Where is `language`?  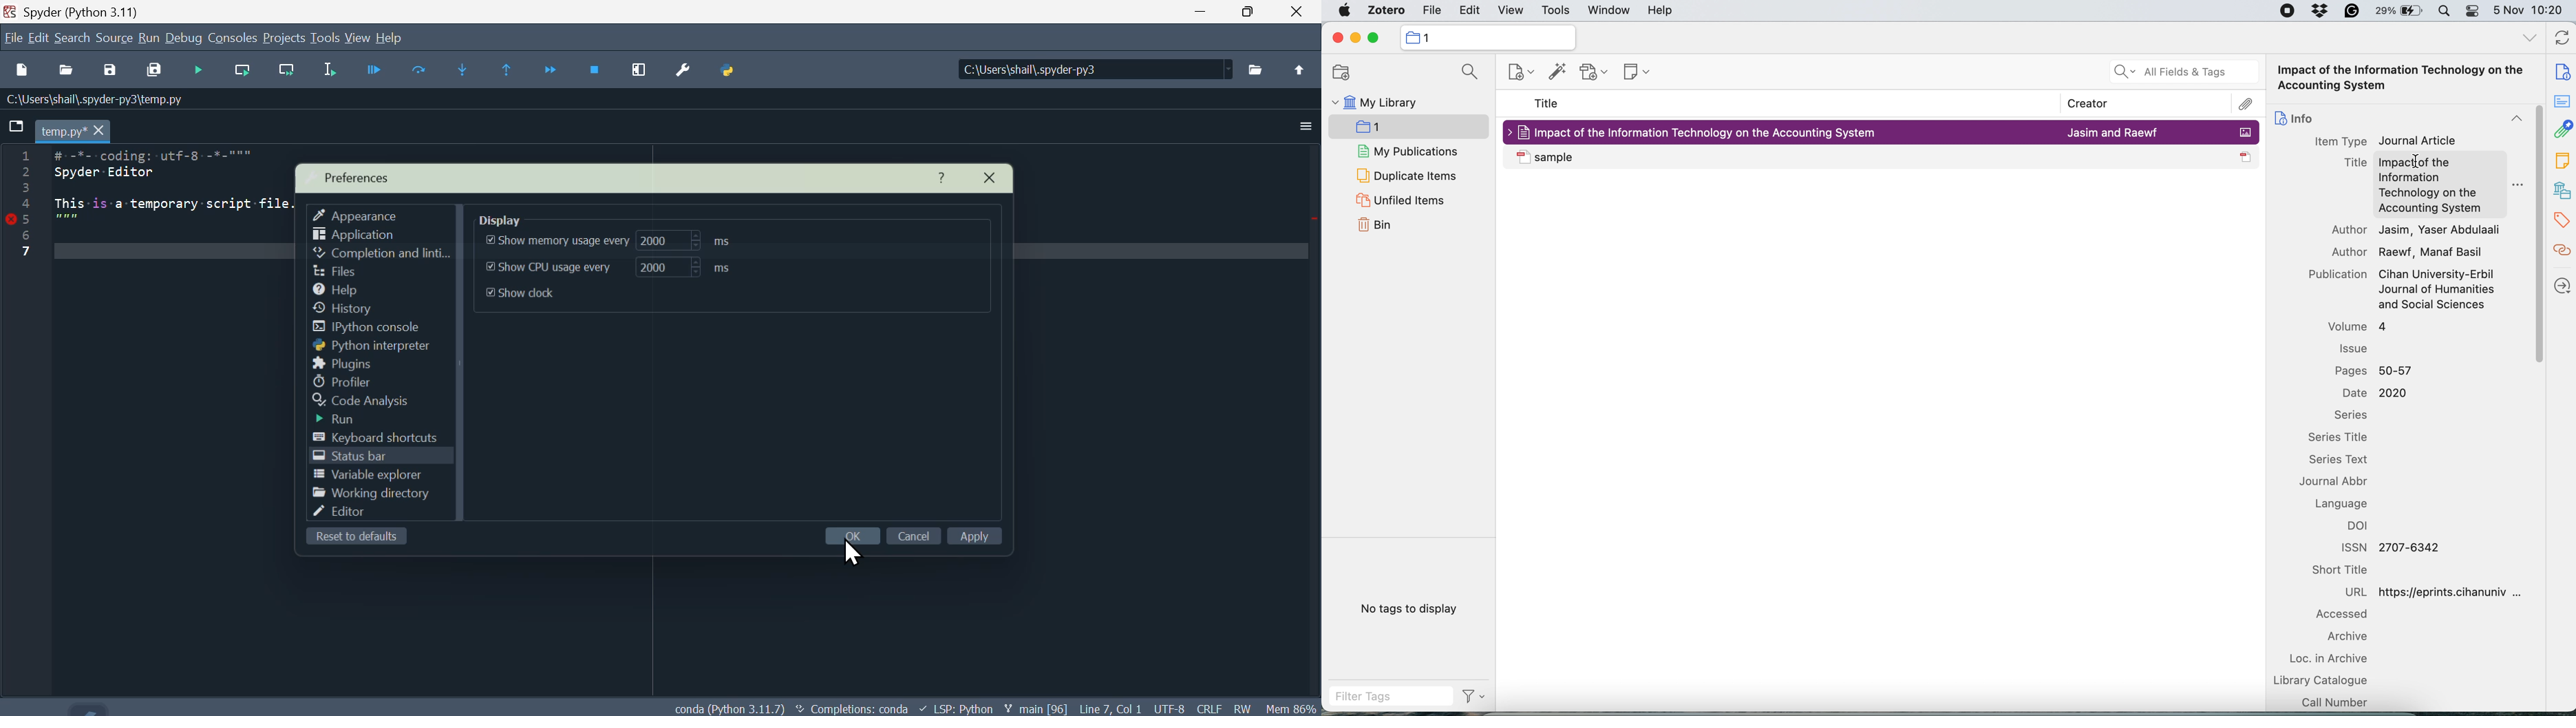 language is located at coordinates (2341, 504).